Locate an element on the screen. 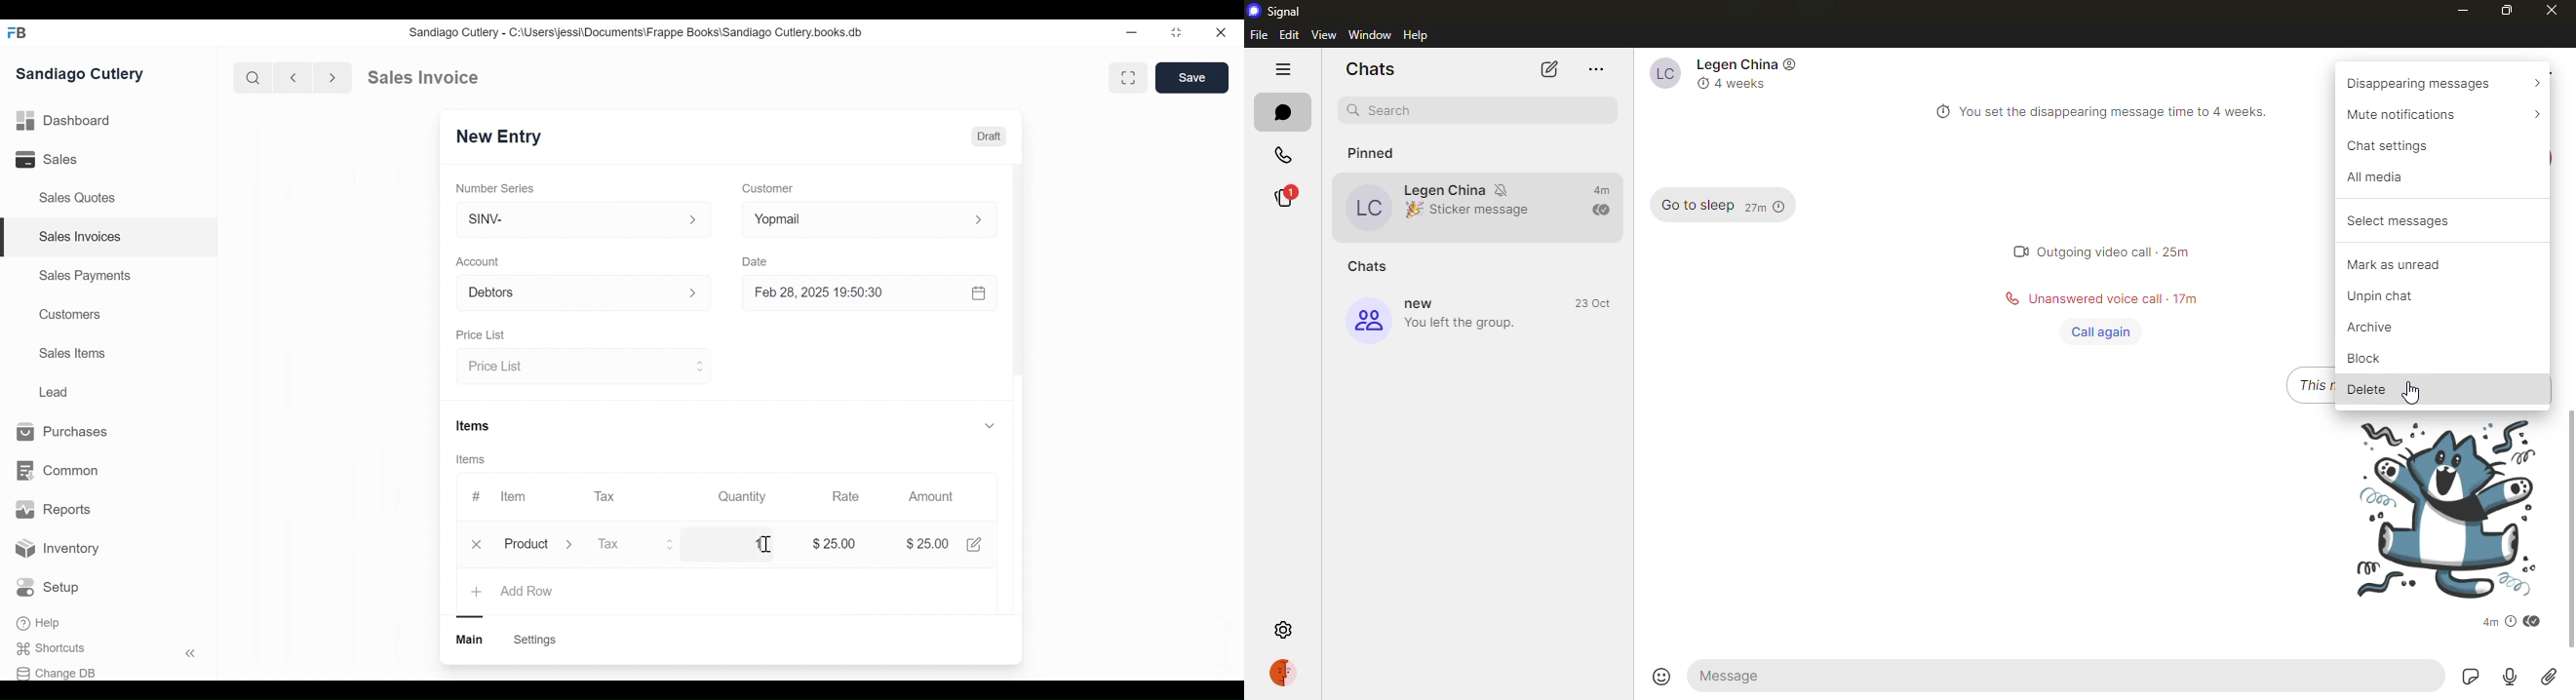 This screenshot has width=2576, height=700. $25.00 is located at coordinates (837, 542).